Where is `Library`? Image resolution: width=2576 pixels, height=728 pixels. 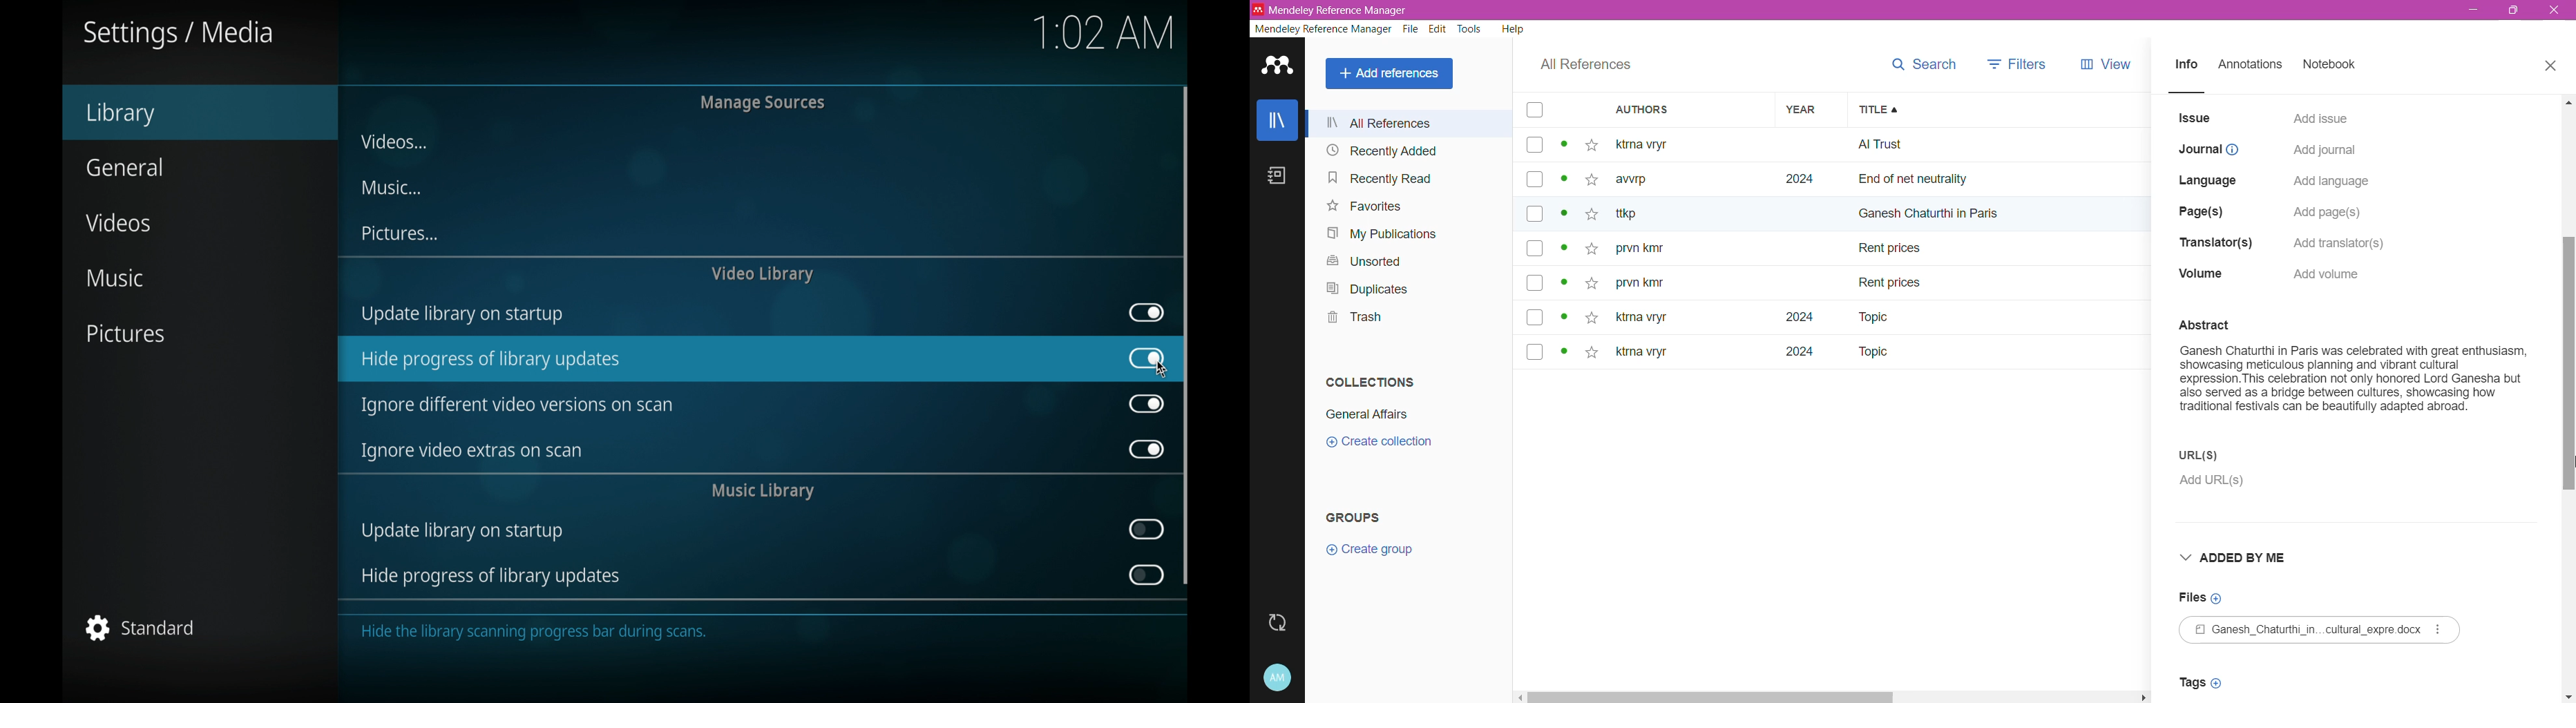 Library is located at coordinates (1277, 119).